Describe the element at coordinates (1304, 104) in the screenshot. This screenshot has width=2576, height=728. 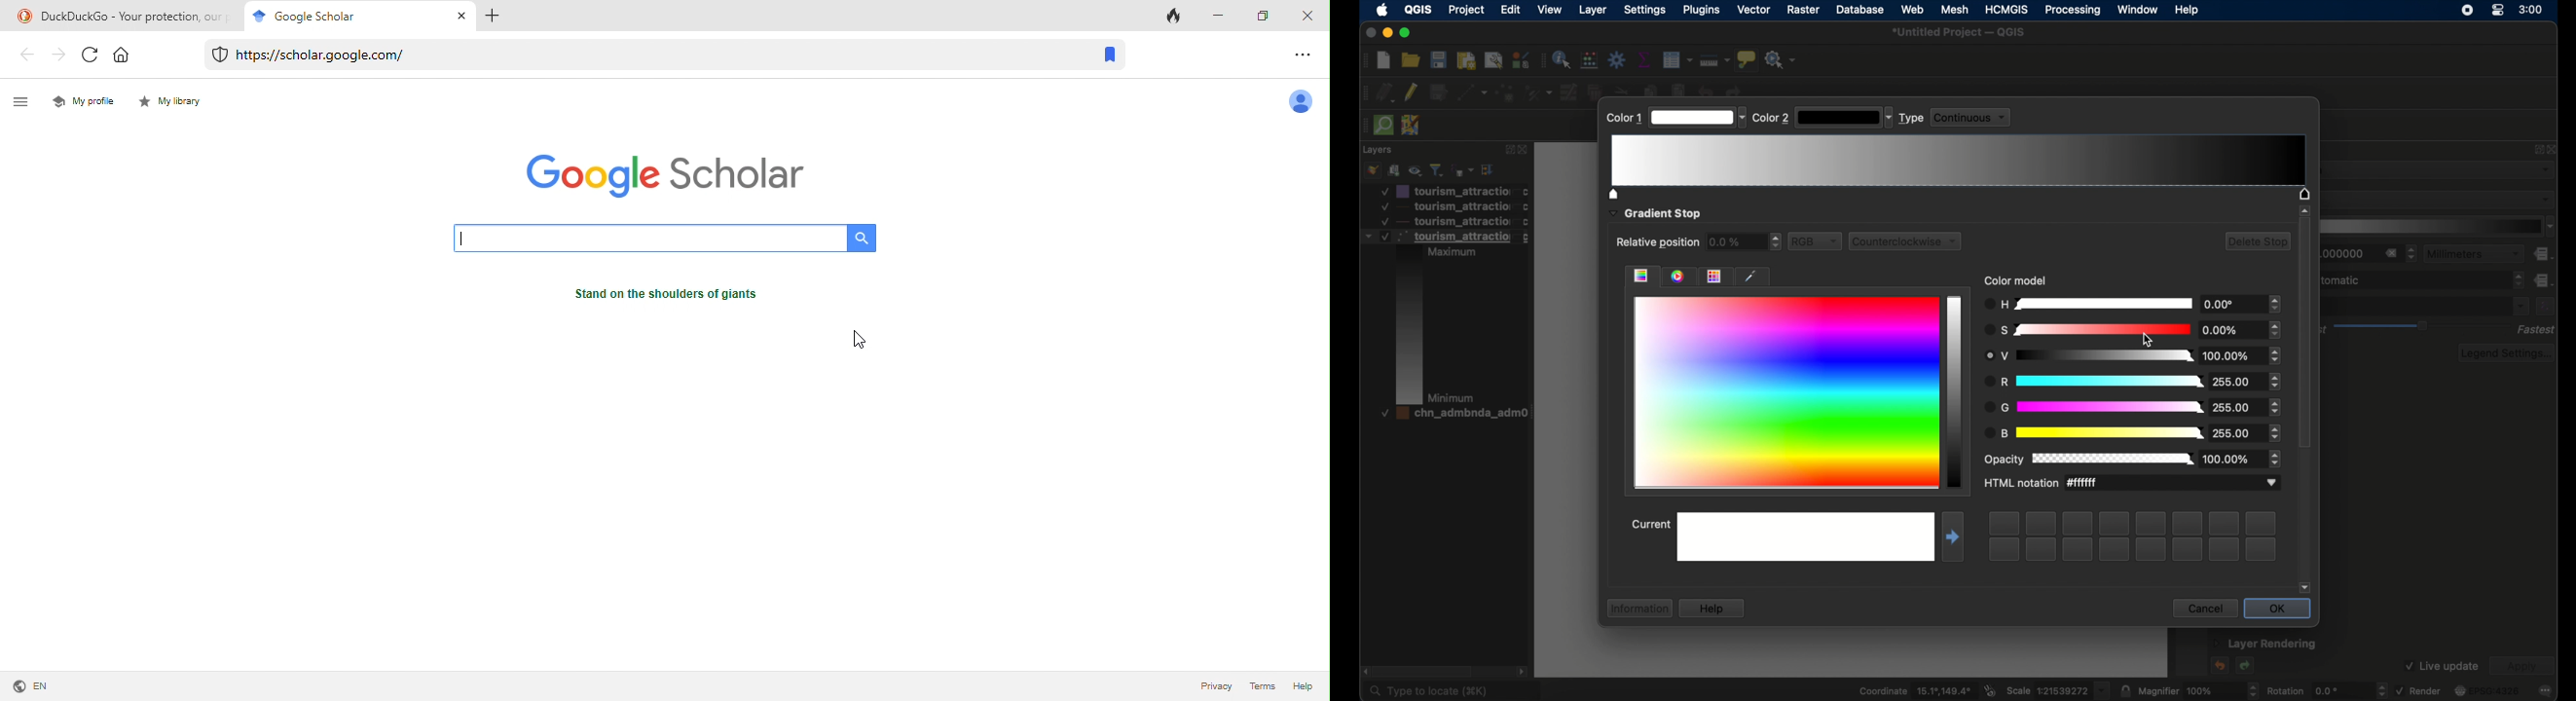
I see `account` at that location.